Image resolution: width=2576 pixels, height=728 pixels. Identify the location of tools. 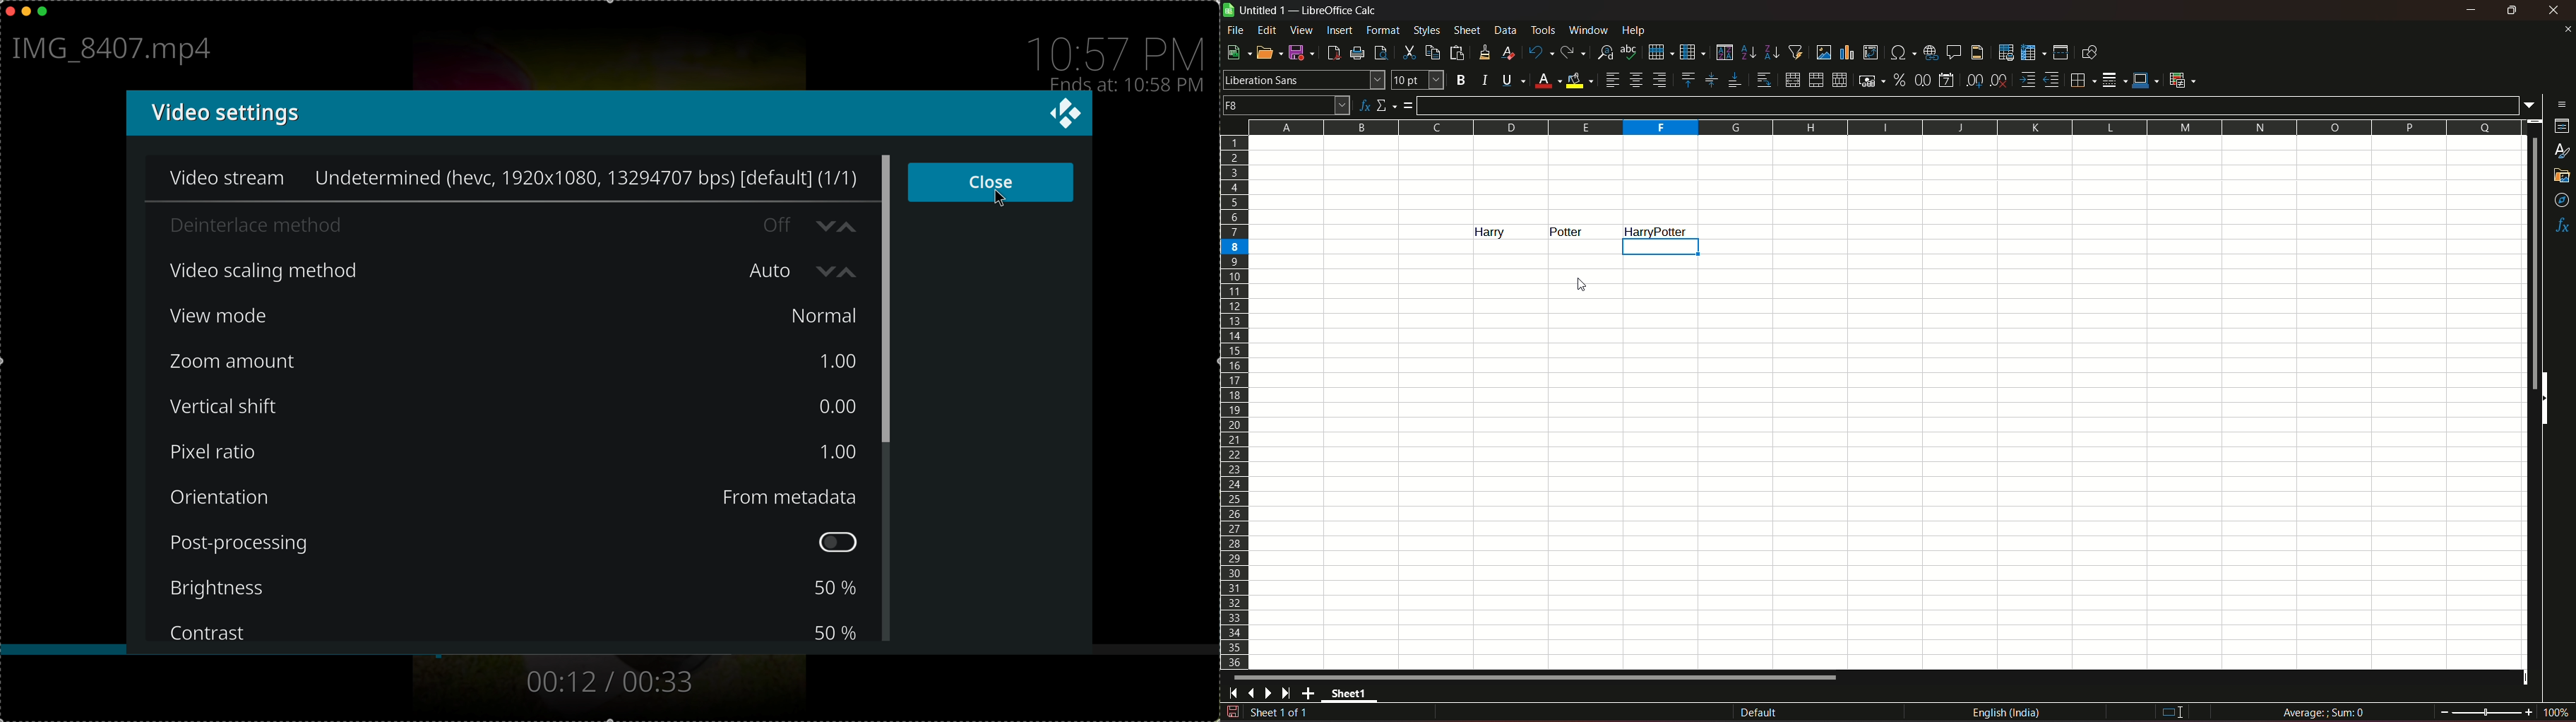
(1544, 30).